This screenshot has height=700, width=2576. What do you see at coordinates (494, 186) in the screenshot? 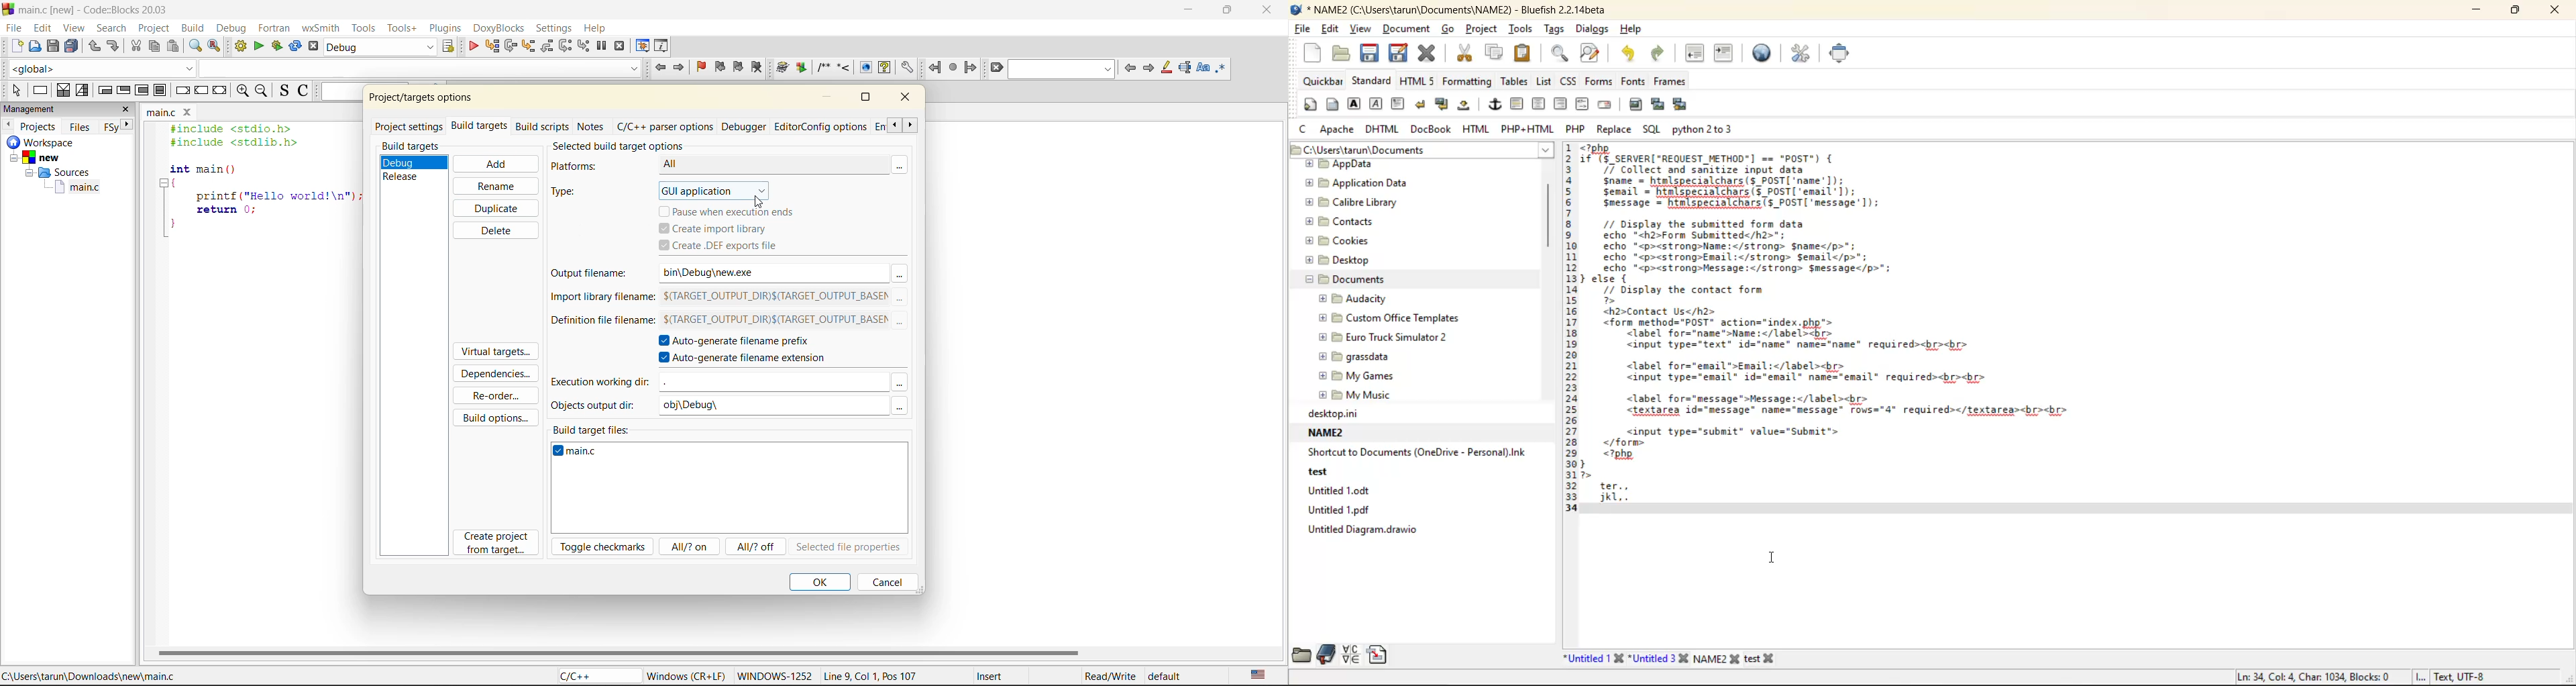
I see `rename` at bounding box center [494, 186].